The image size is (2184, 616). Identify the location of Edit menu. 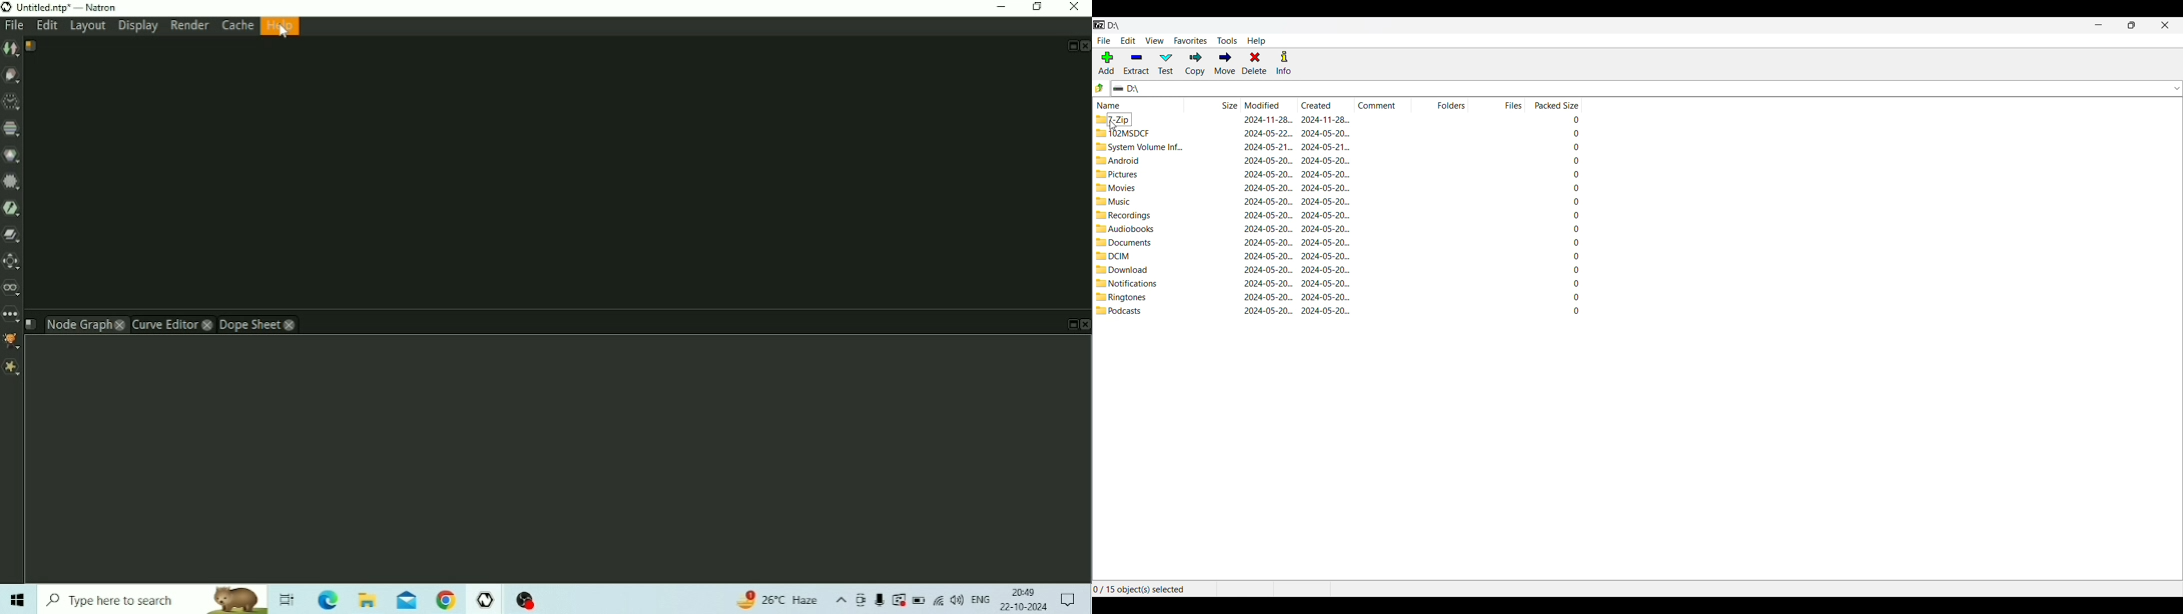
(1128, 40).